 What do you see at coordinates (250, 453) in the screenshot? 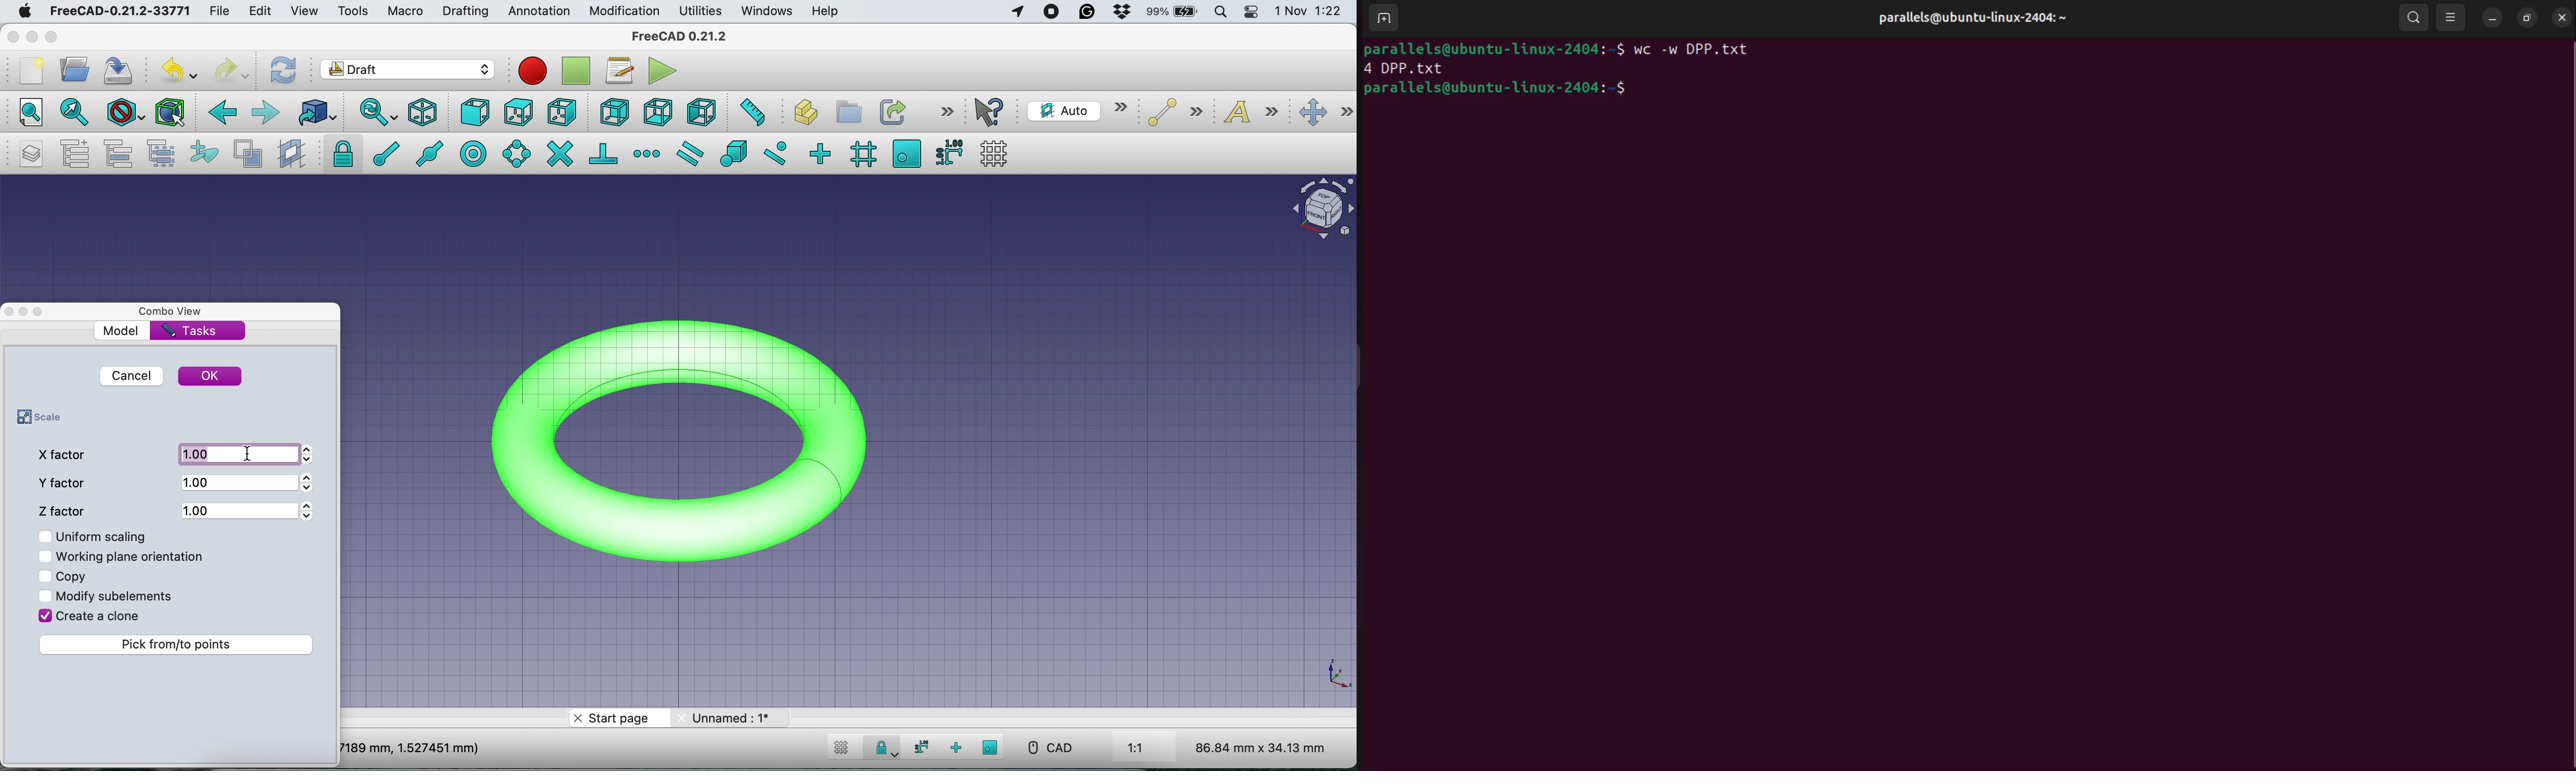
I see `cursor` at bounding box center [250, 453].